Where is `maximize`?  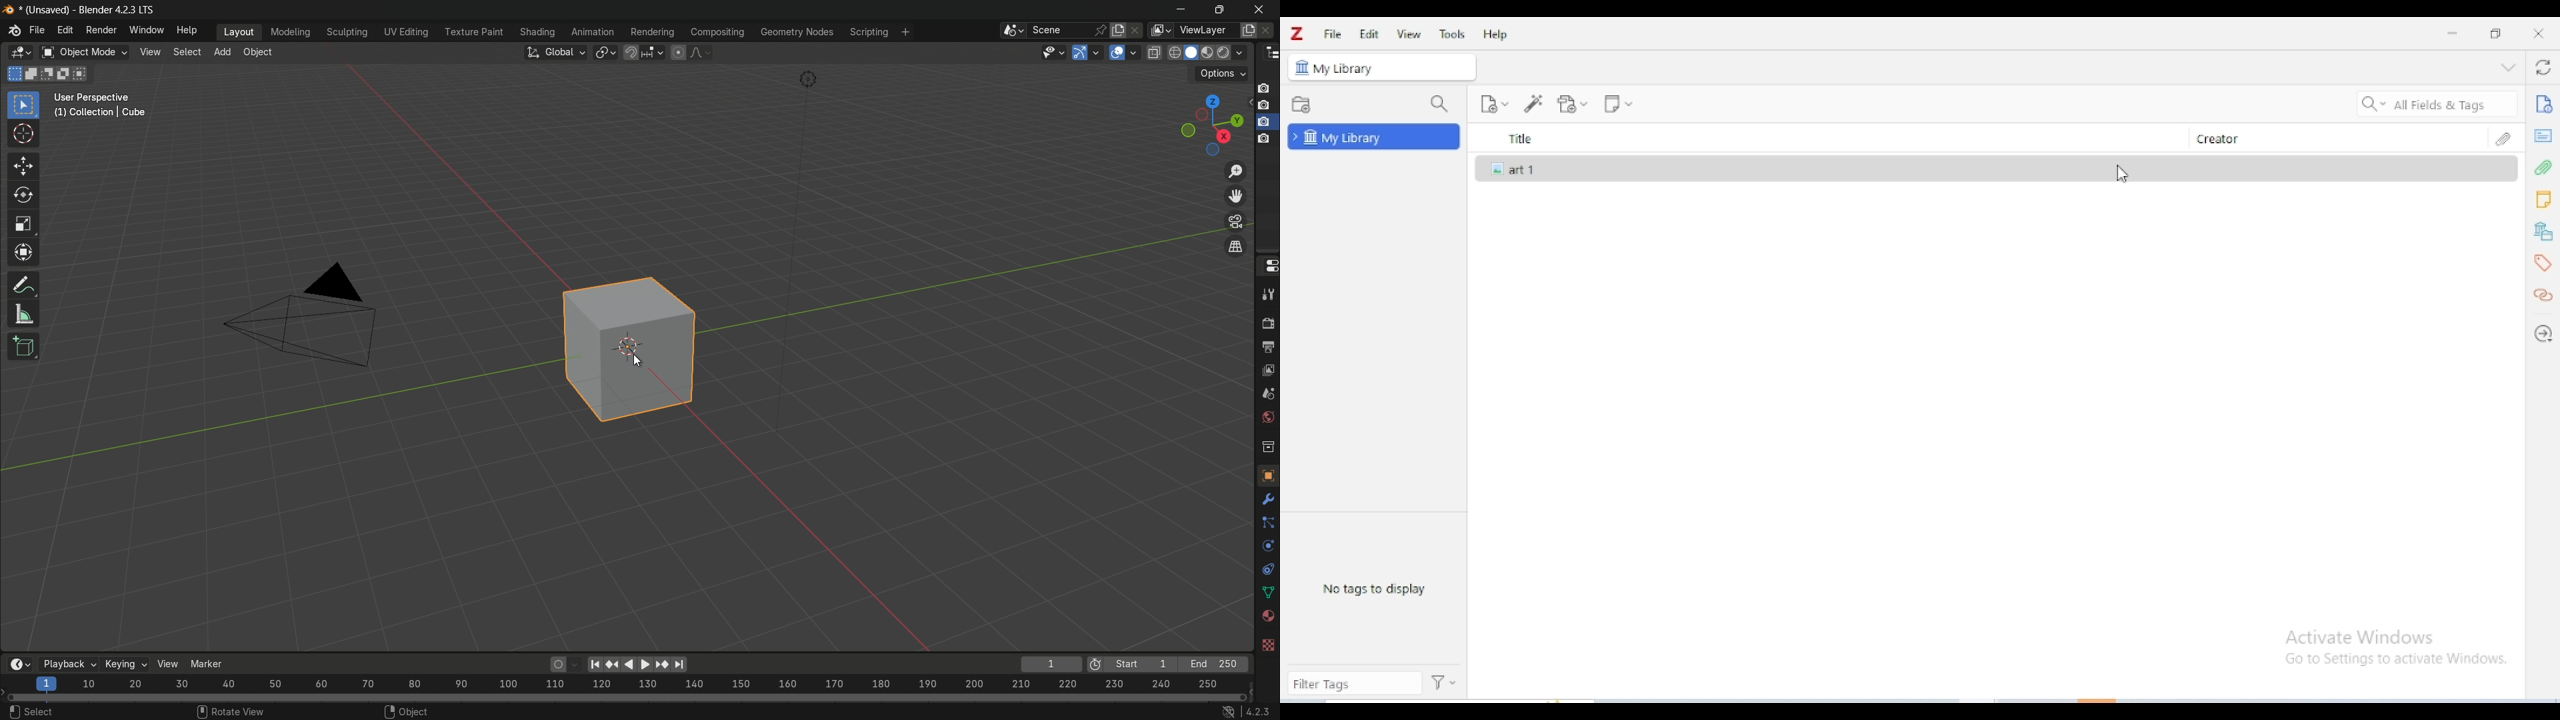 maximize is located at coordinates (2494, 32).